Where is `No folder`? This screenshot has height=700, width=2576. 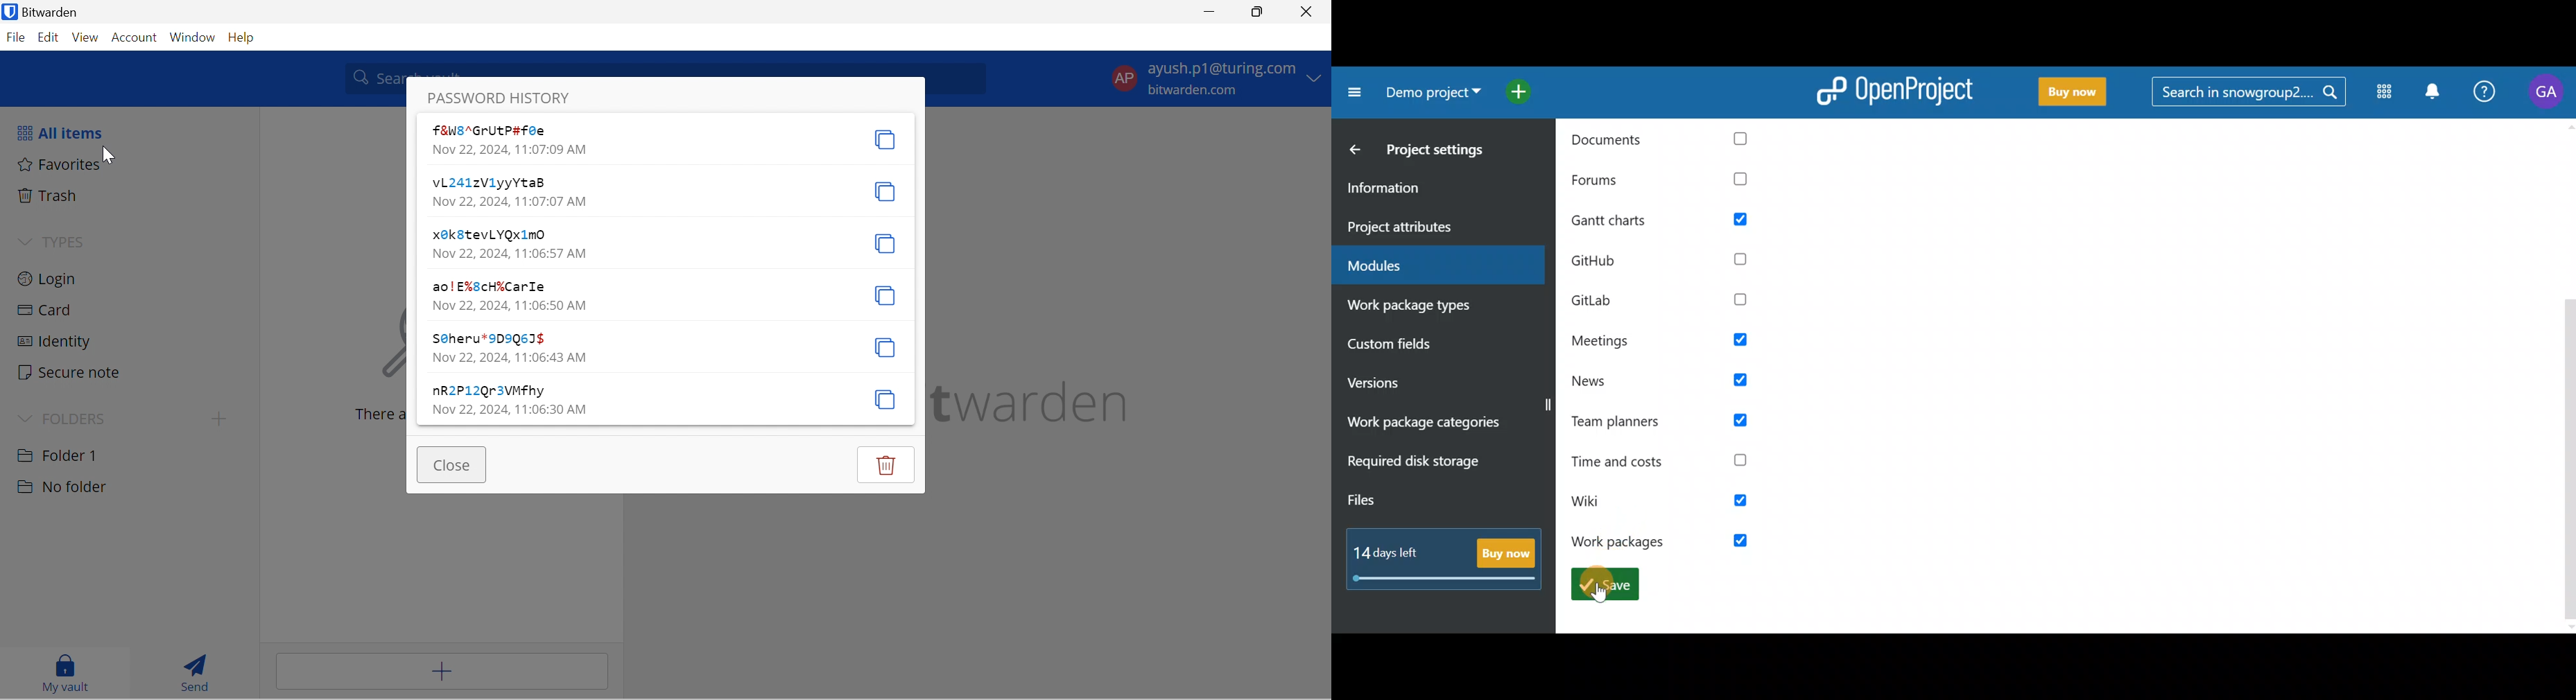 No folder is located at coordinates (64, 487).